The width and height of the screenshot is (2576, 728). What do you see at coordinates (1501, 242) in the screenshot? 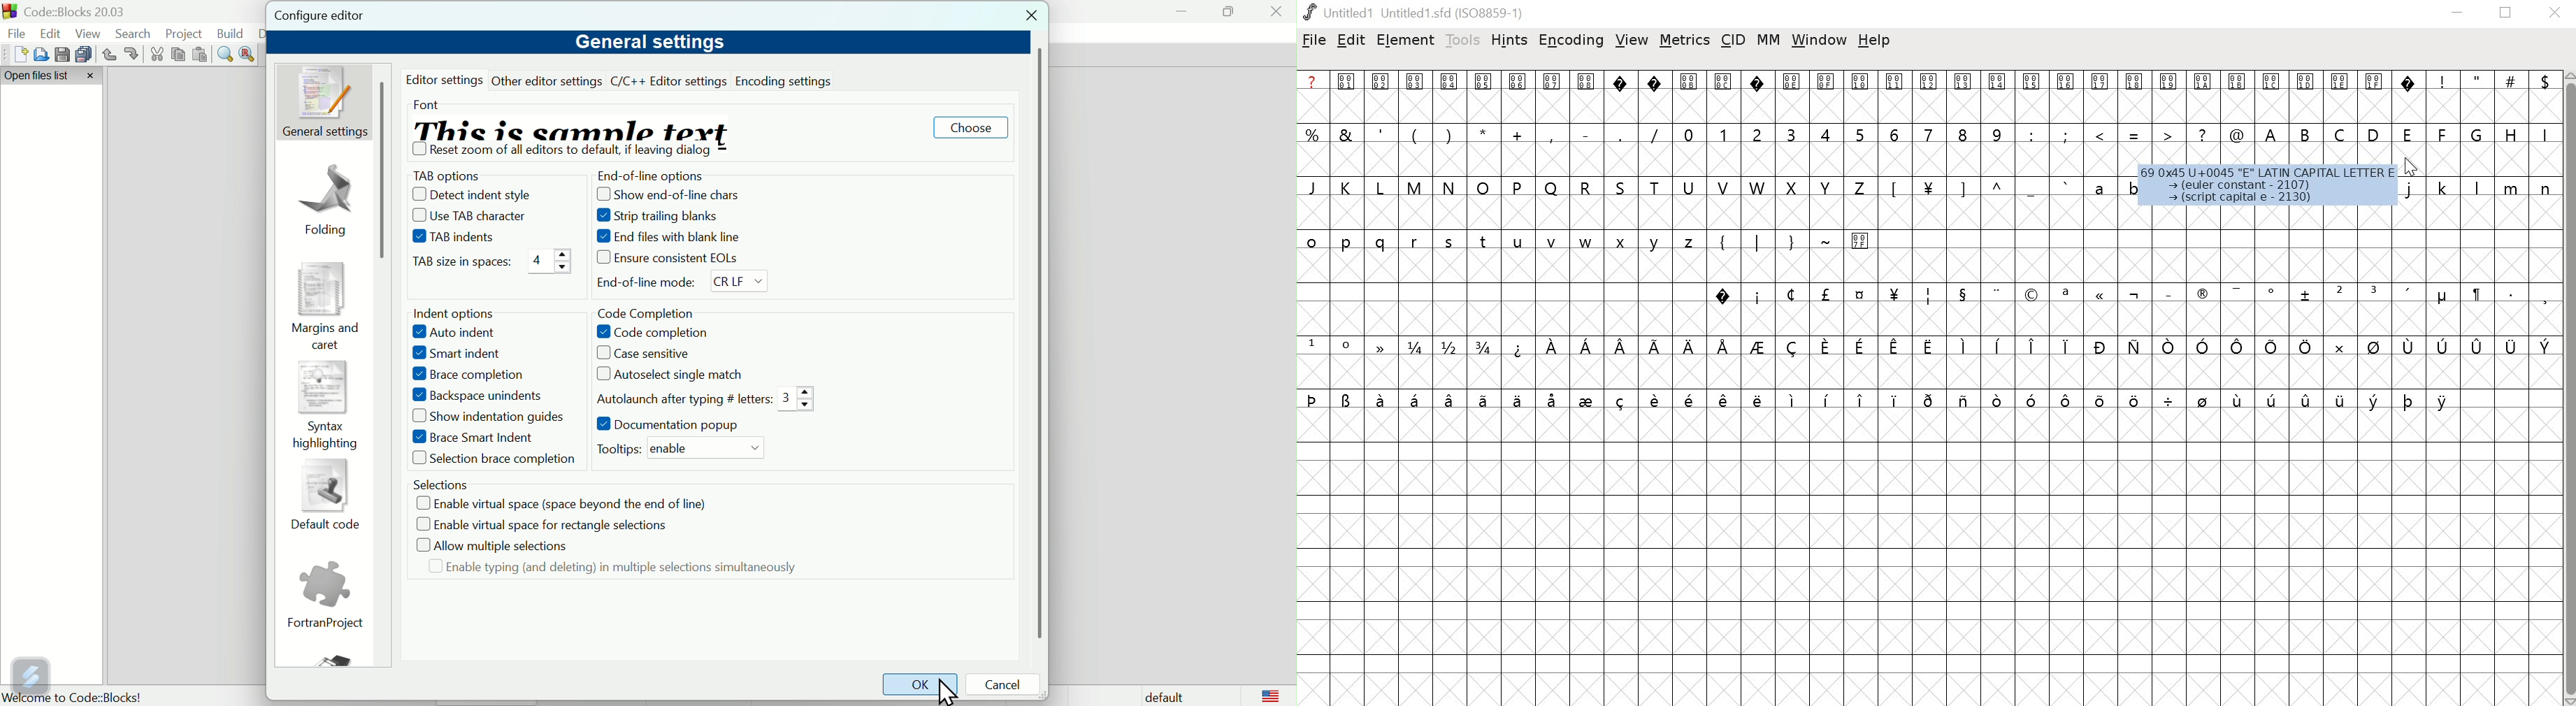
I see `lowercase alphabets` at bounding box center [1501, 242].